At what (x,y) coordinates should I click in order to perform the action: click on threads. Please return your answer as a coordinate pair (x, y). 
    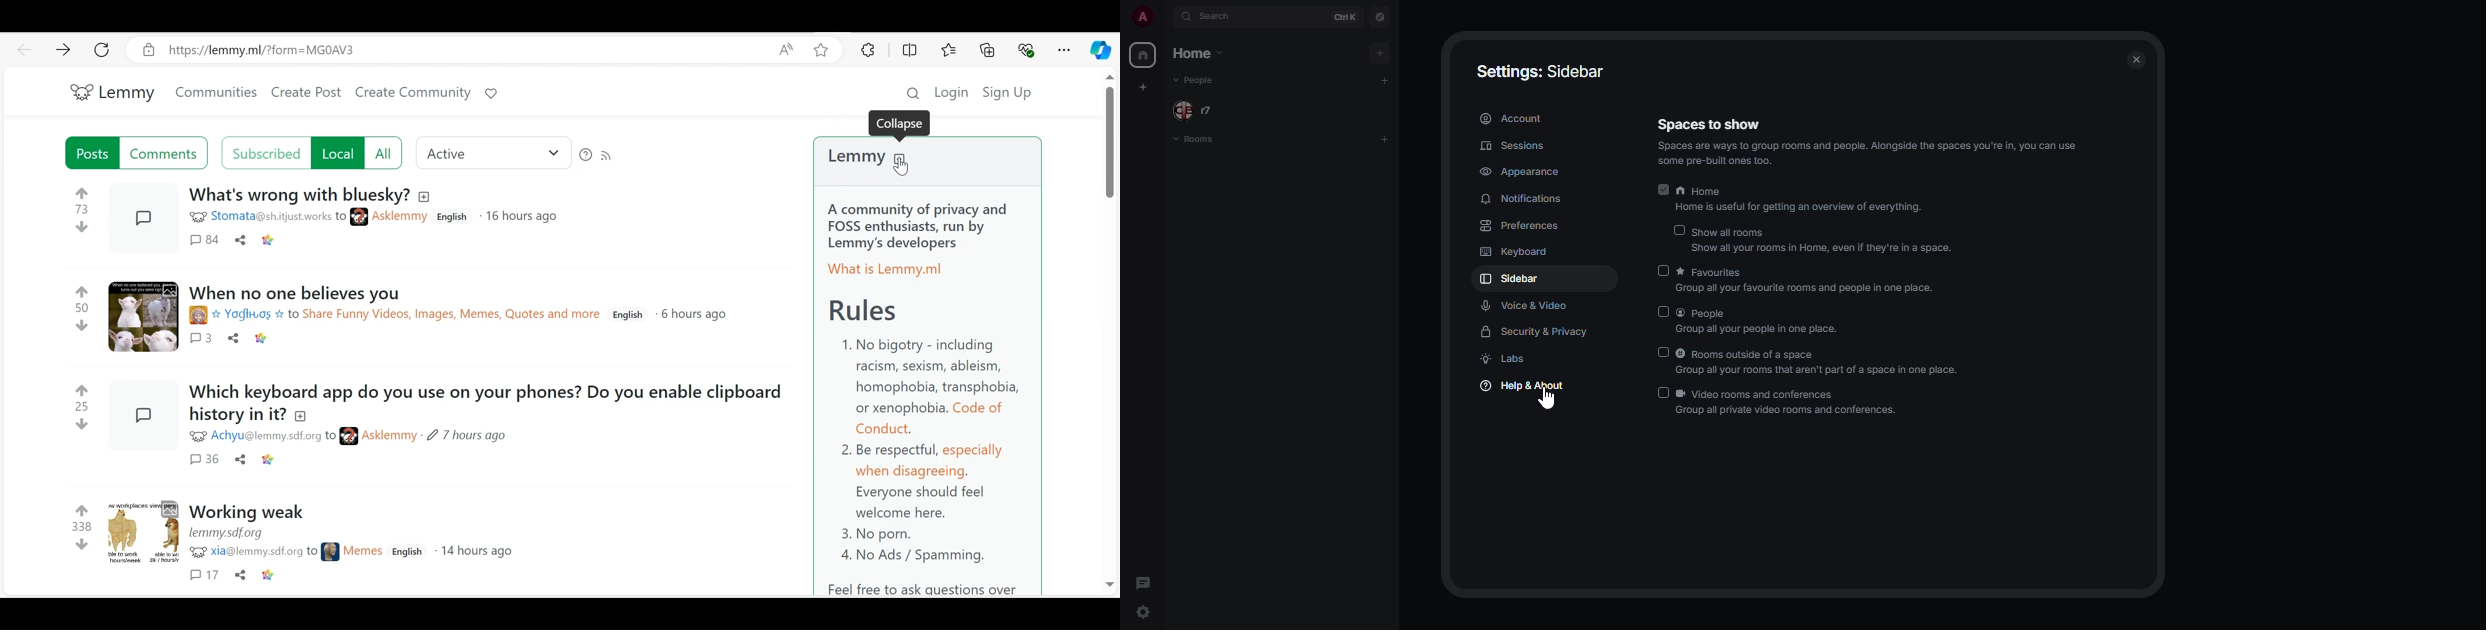
    Looking at the image, I should click on (1144, 584).